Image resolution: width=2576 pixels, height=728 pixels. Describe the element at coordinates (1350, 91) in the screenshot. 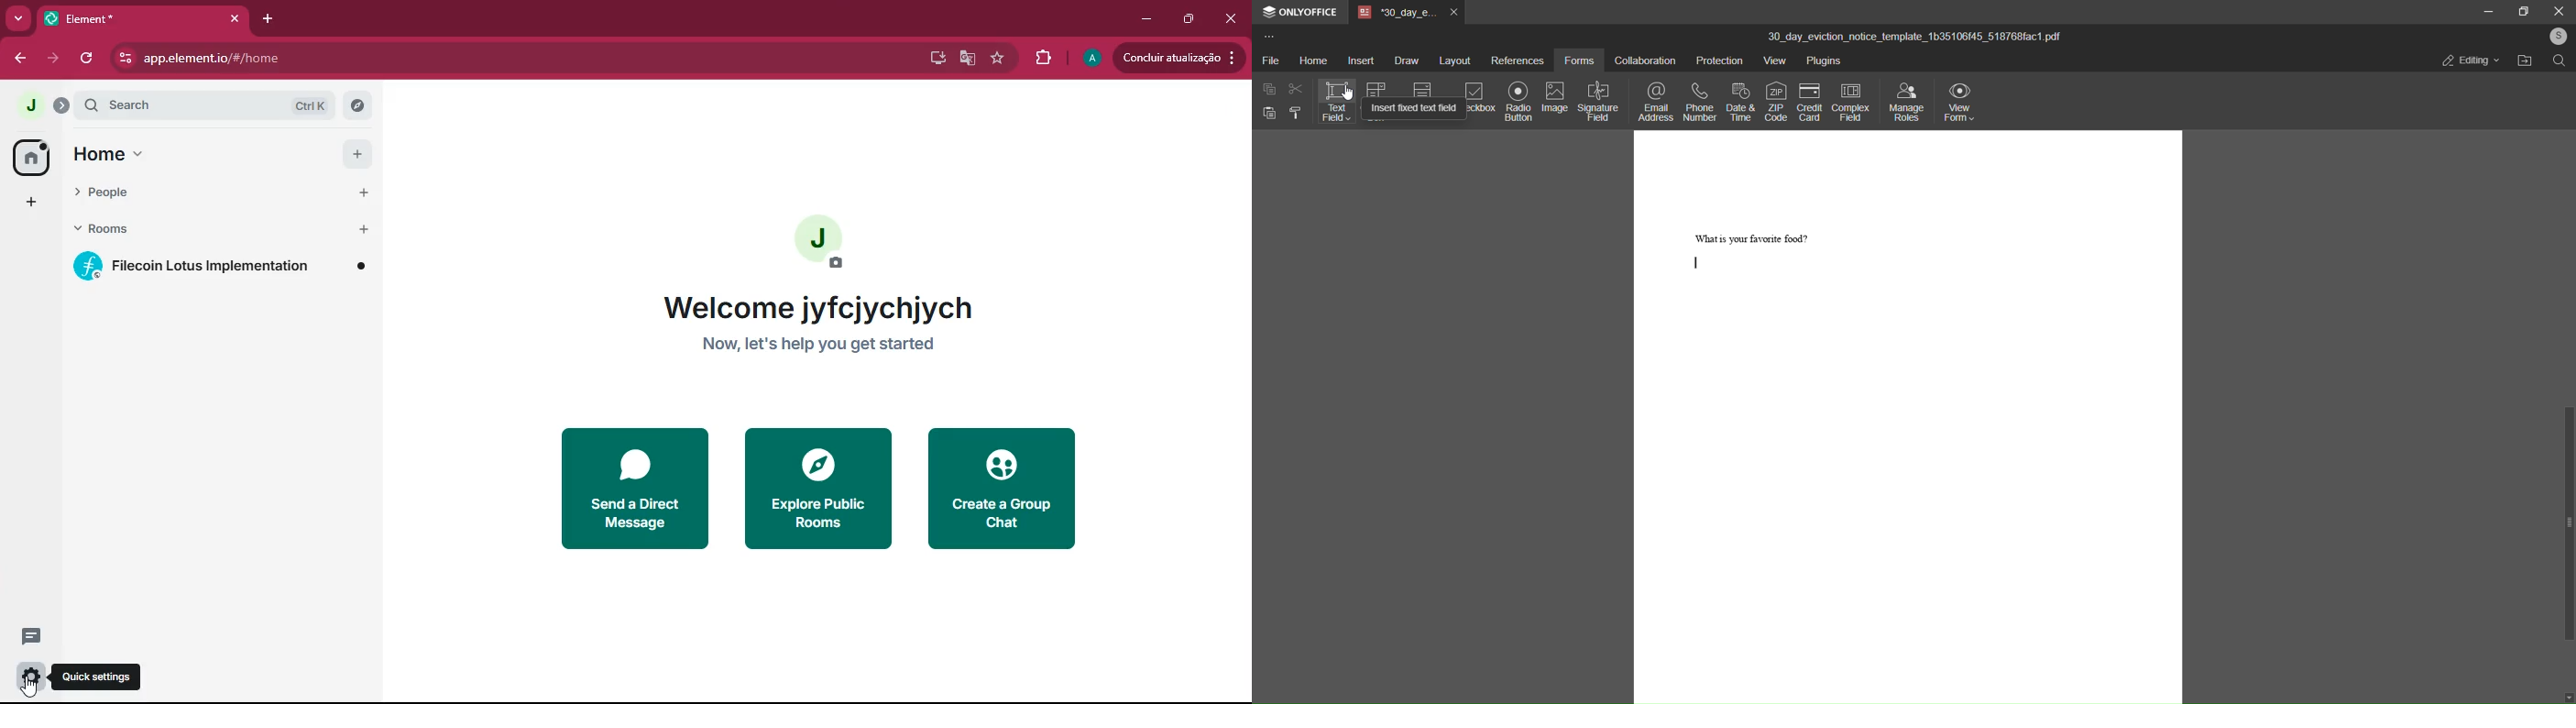

I see `cursor` at that location.